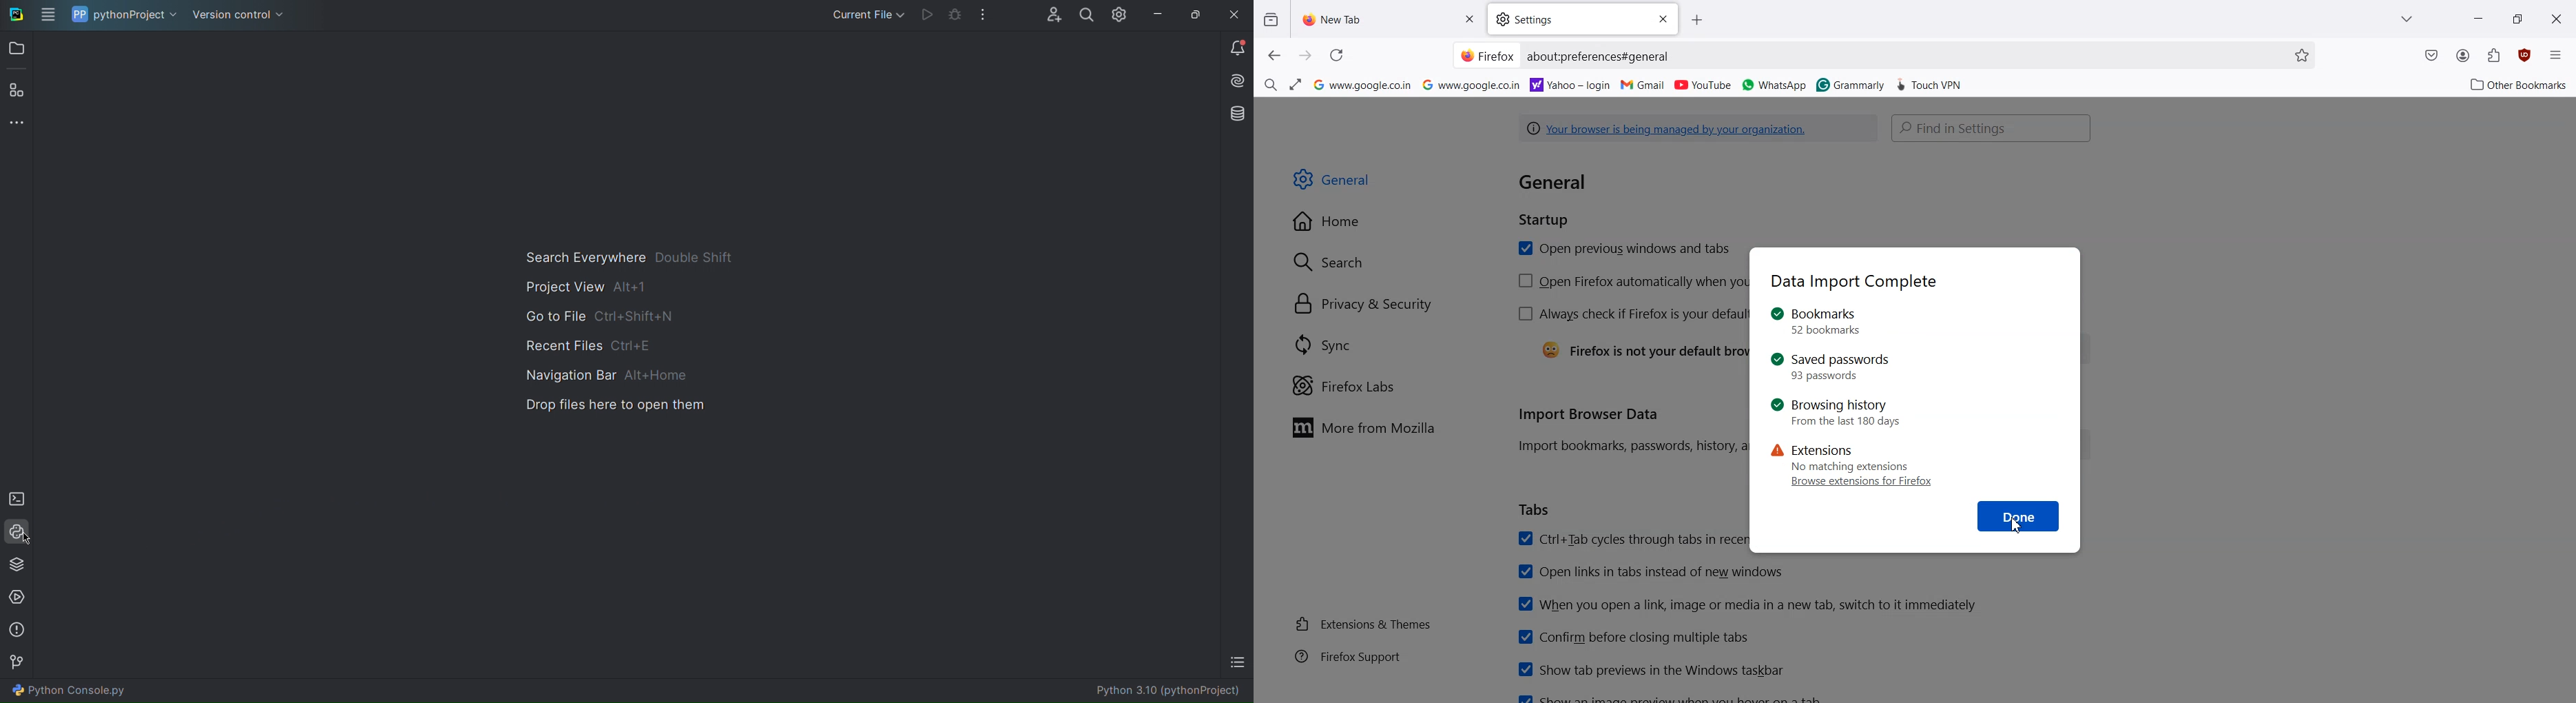  Describe the element at coordinates (1298, 83) in the screenshot. I see `Fullscreen` at that location.